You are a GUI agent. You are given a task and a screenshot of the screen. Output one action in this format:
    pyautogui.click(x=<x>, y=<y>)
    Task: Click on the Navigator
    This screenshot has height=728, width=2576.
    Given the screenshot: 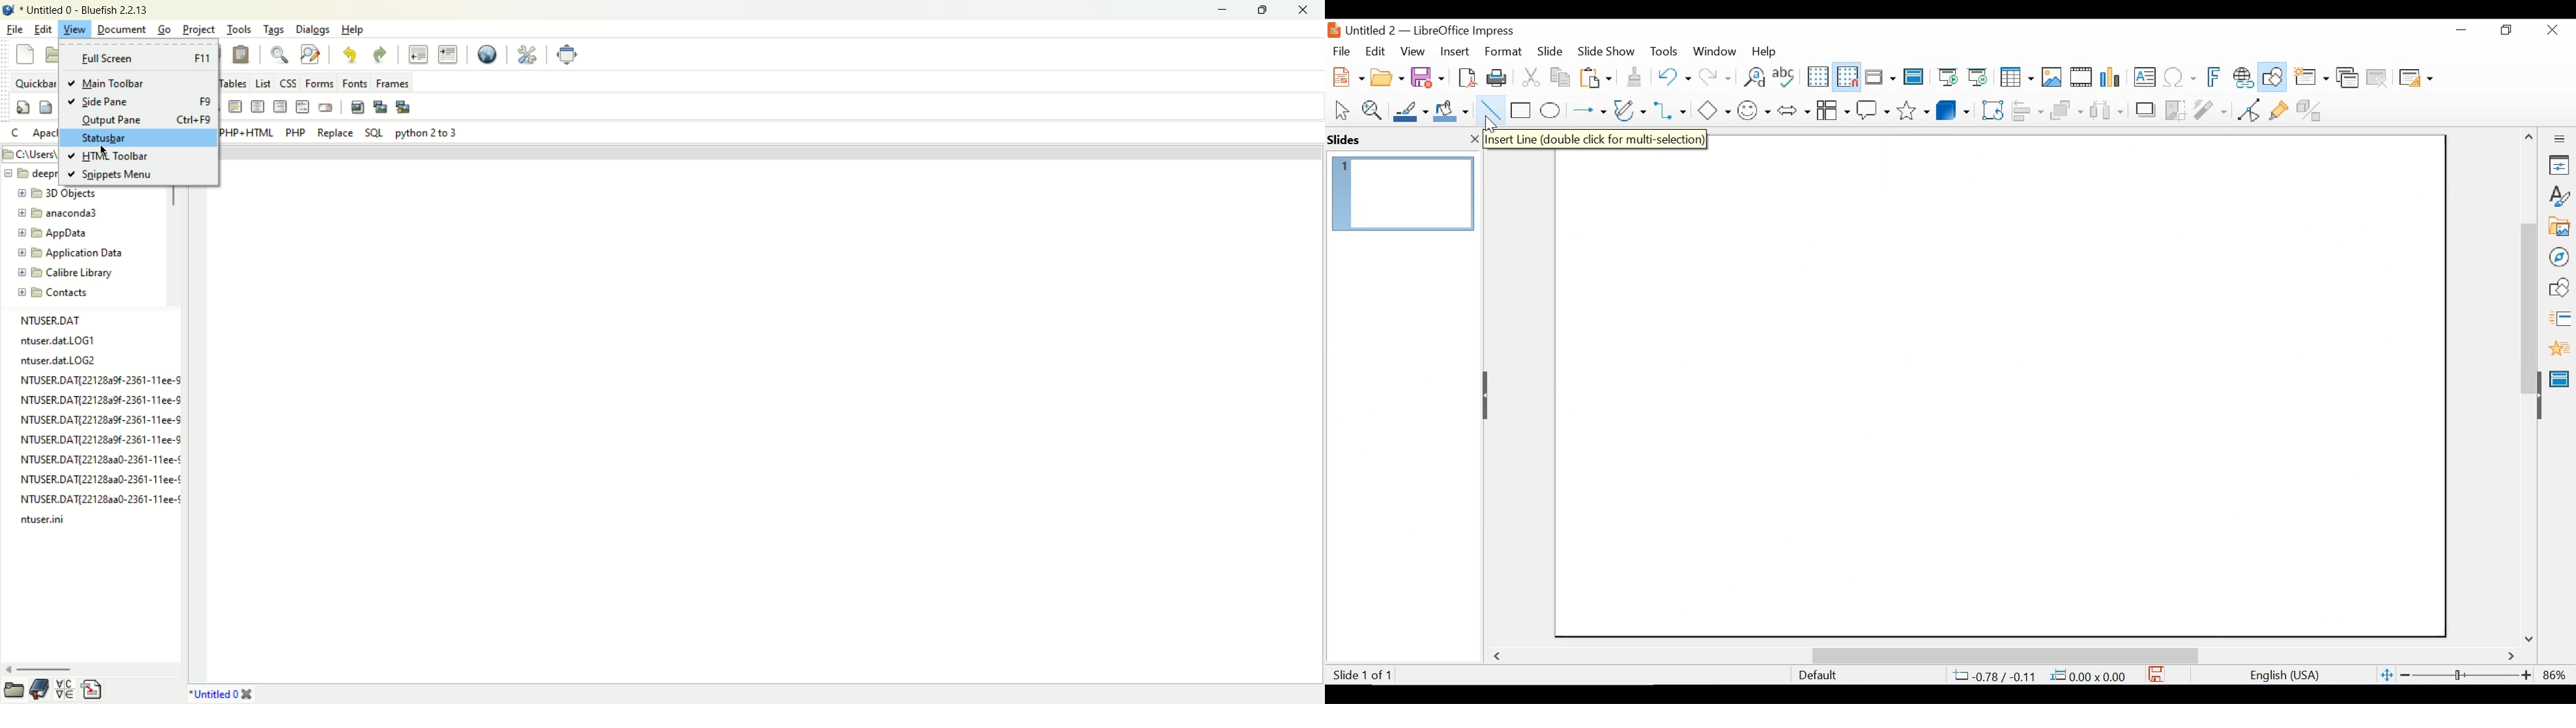 What is the action you would take?
    pyautogui.click(x=2559, y=256)
    